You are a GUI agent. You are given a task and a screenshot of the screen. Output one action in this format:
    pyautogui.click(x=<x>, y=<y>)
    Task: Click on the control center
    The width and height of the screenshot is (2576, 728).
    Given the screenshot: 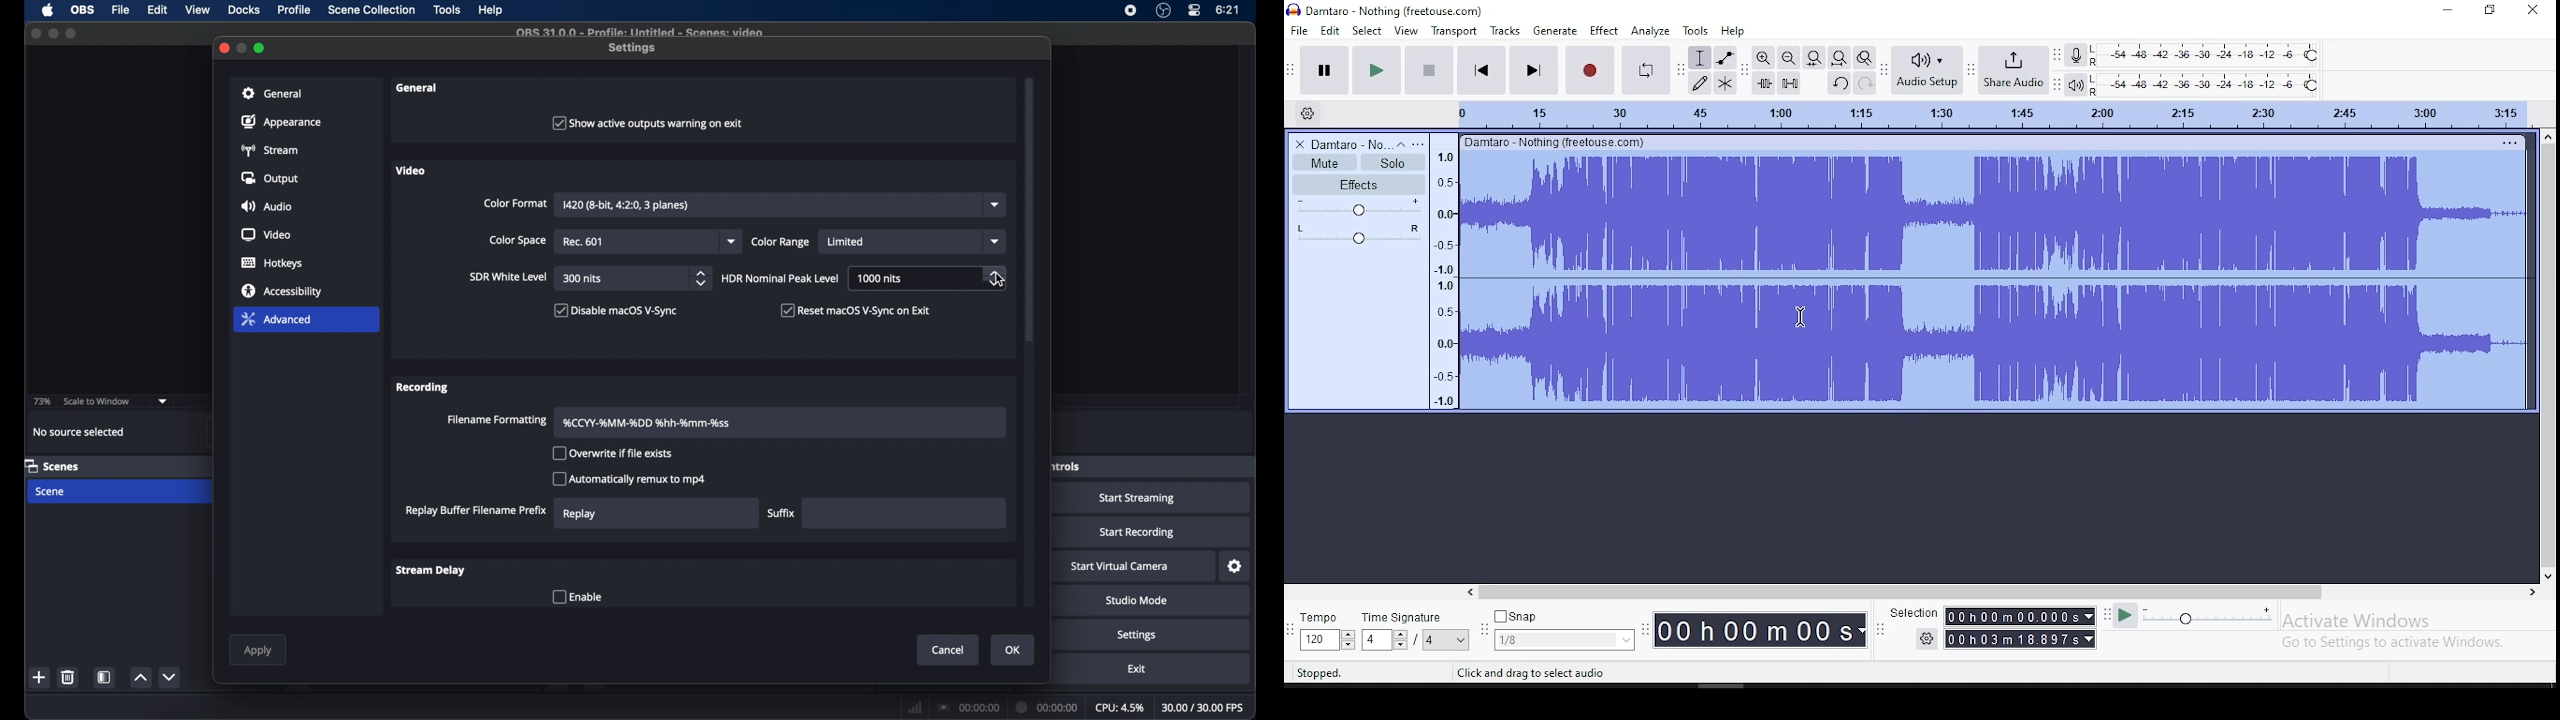 What is the action you would take?
    pyautogui.click(x=1193, y=11)
    